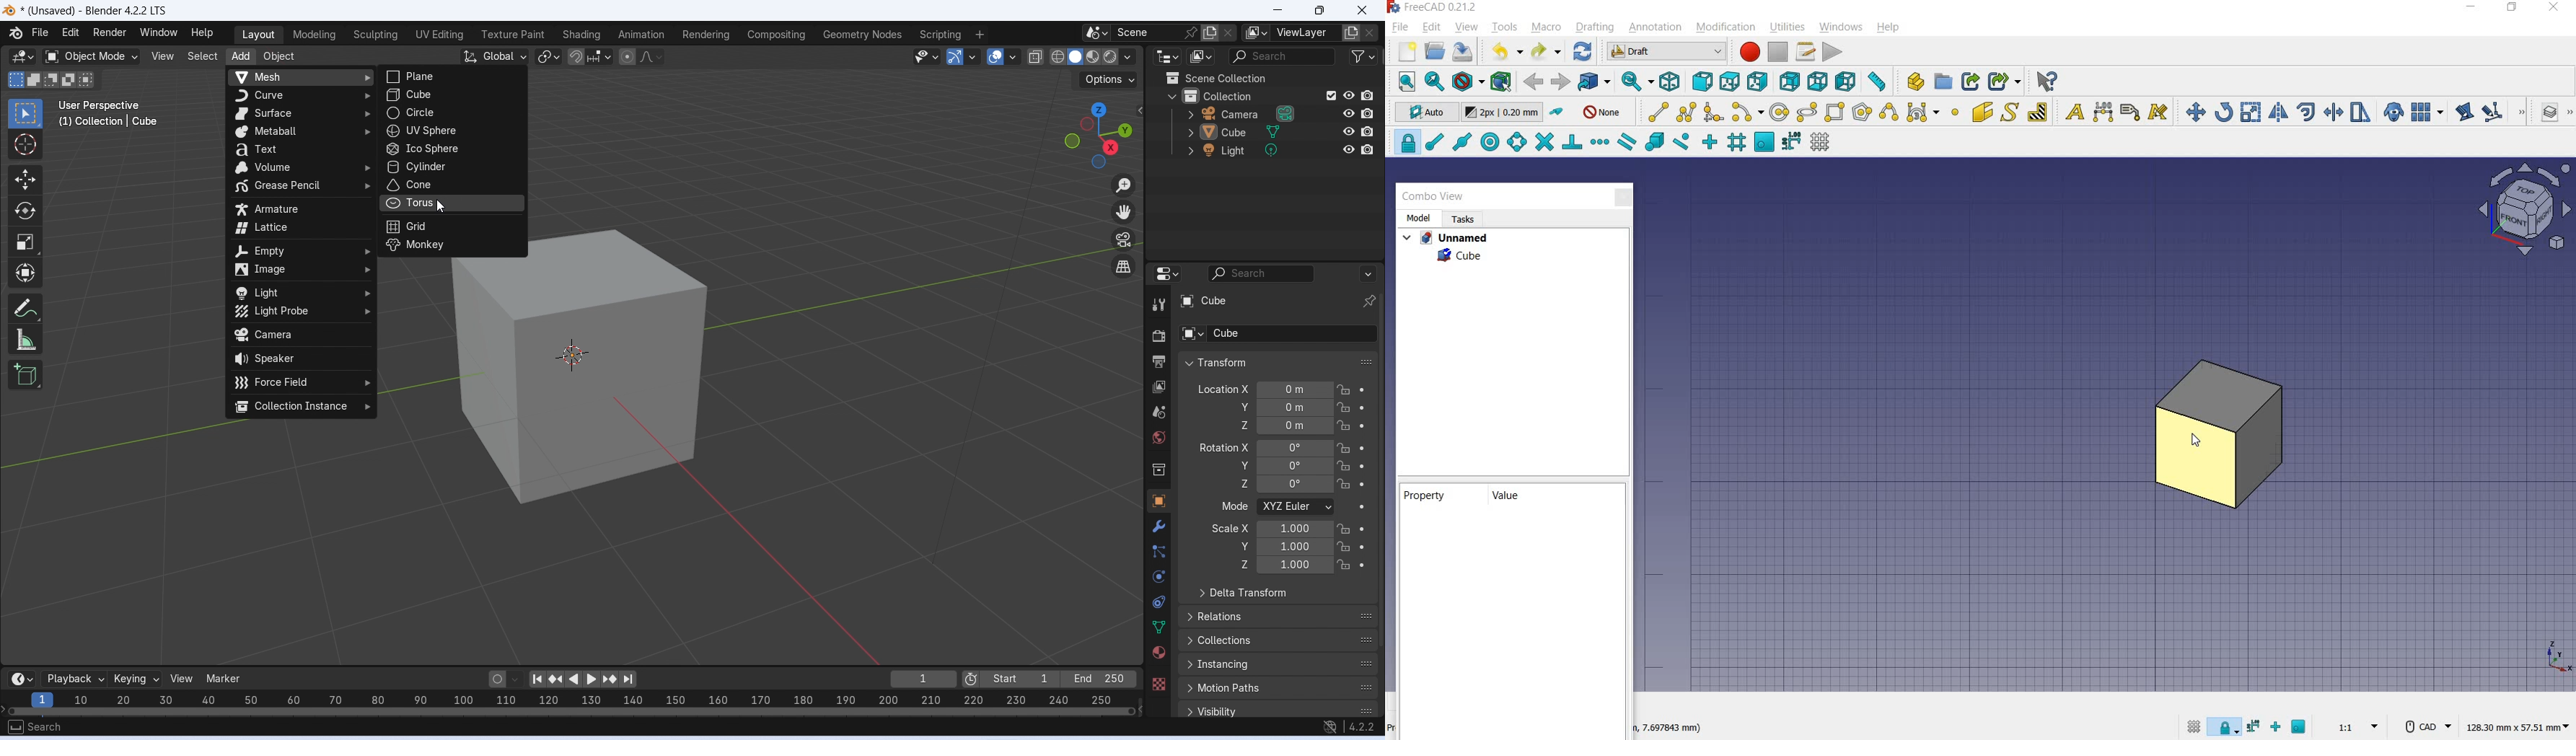 Image resolution: width=2576 pixels, height=756 pixels. I want to click on Cursor, so click(26, 144).